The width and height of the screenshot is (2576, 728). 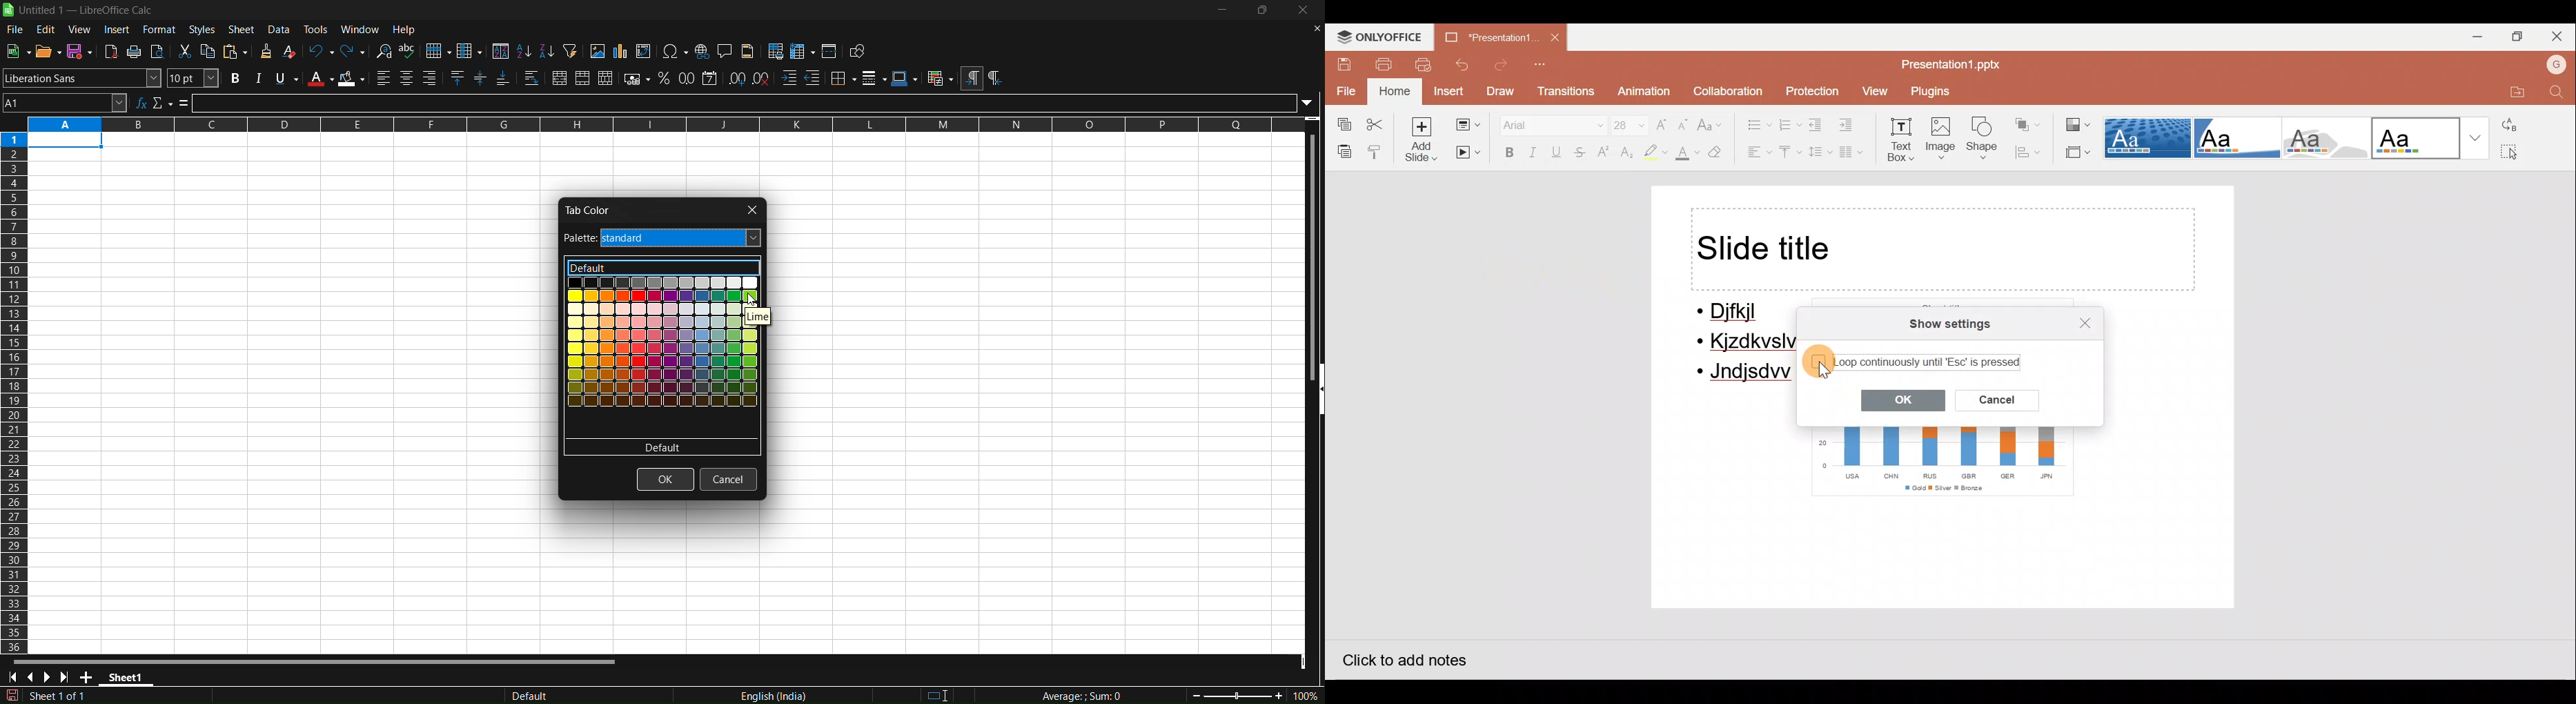 I want to click on select function, so click(x=162, y=102).